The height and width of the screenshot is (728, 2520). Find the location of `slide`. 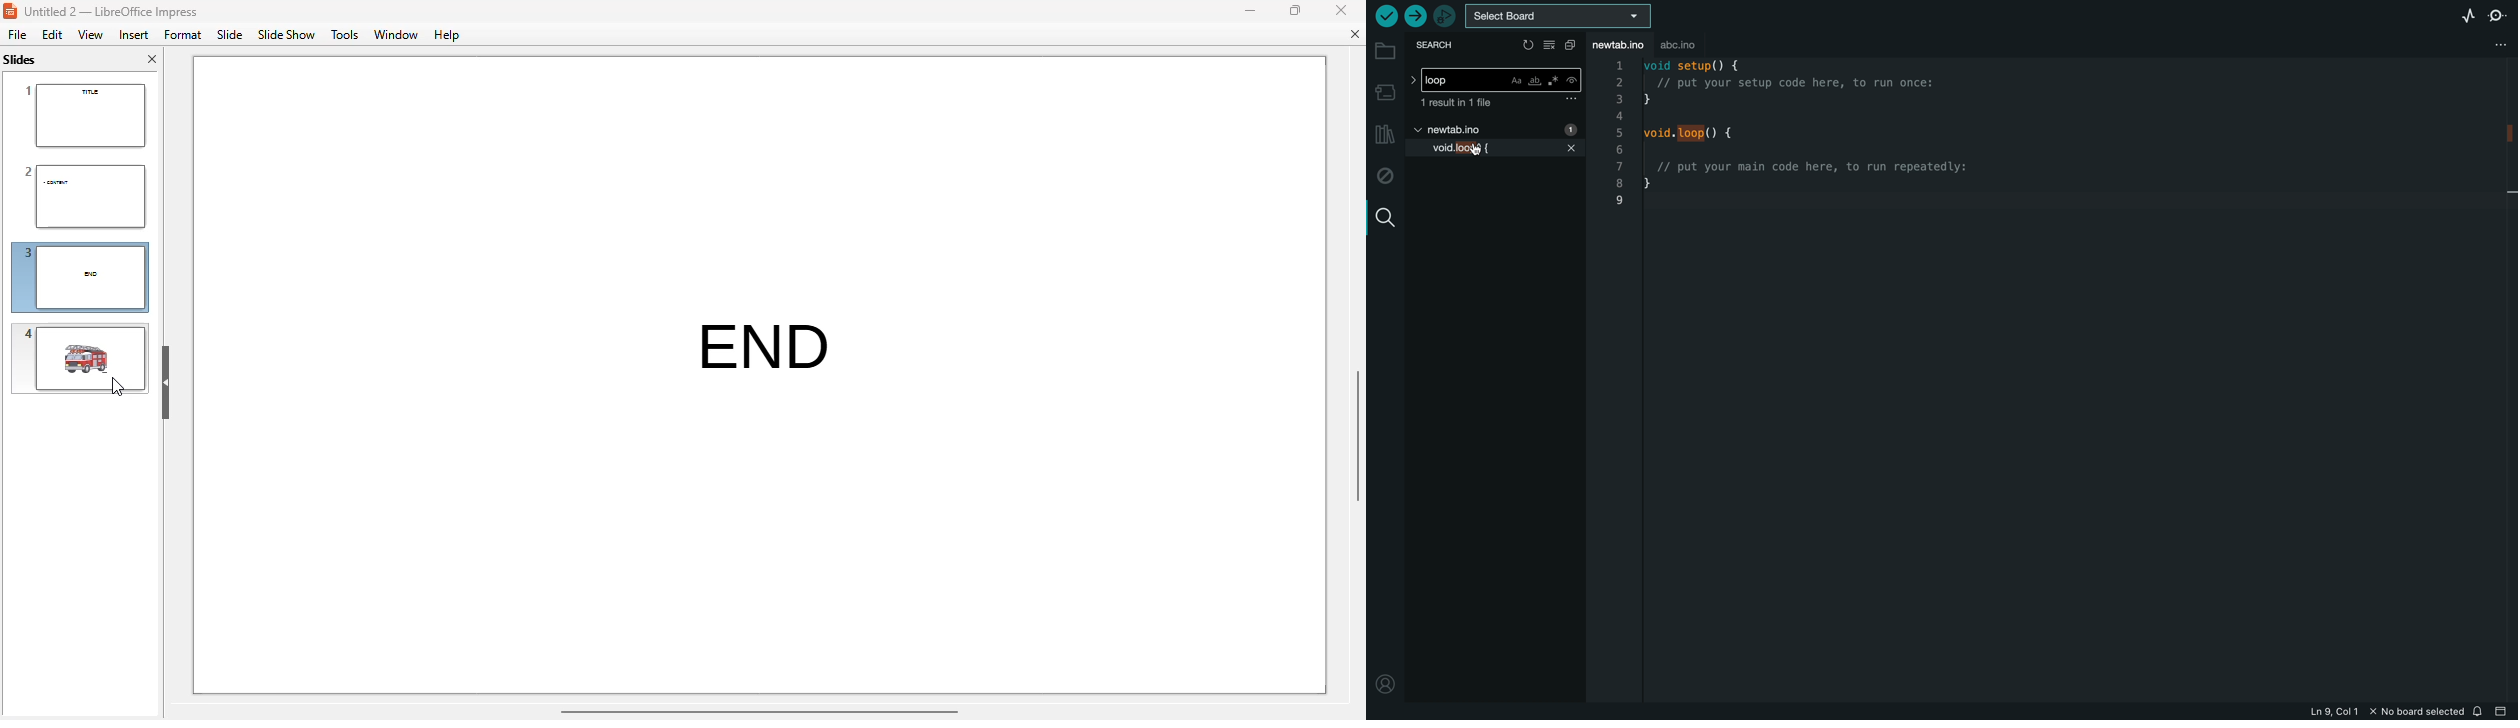

slide is located at coordinates (231, 34).